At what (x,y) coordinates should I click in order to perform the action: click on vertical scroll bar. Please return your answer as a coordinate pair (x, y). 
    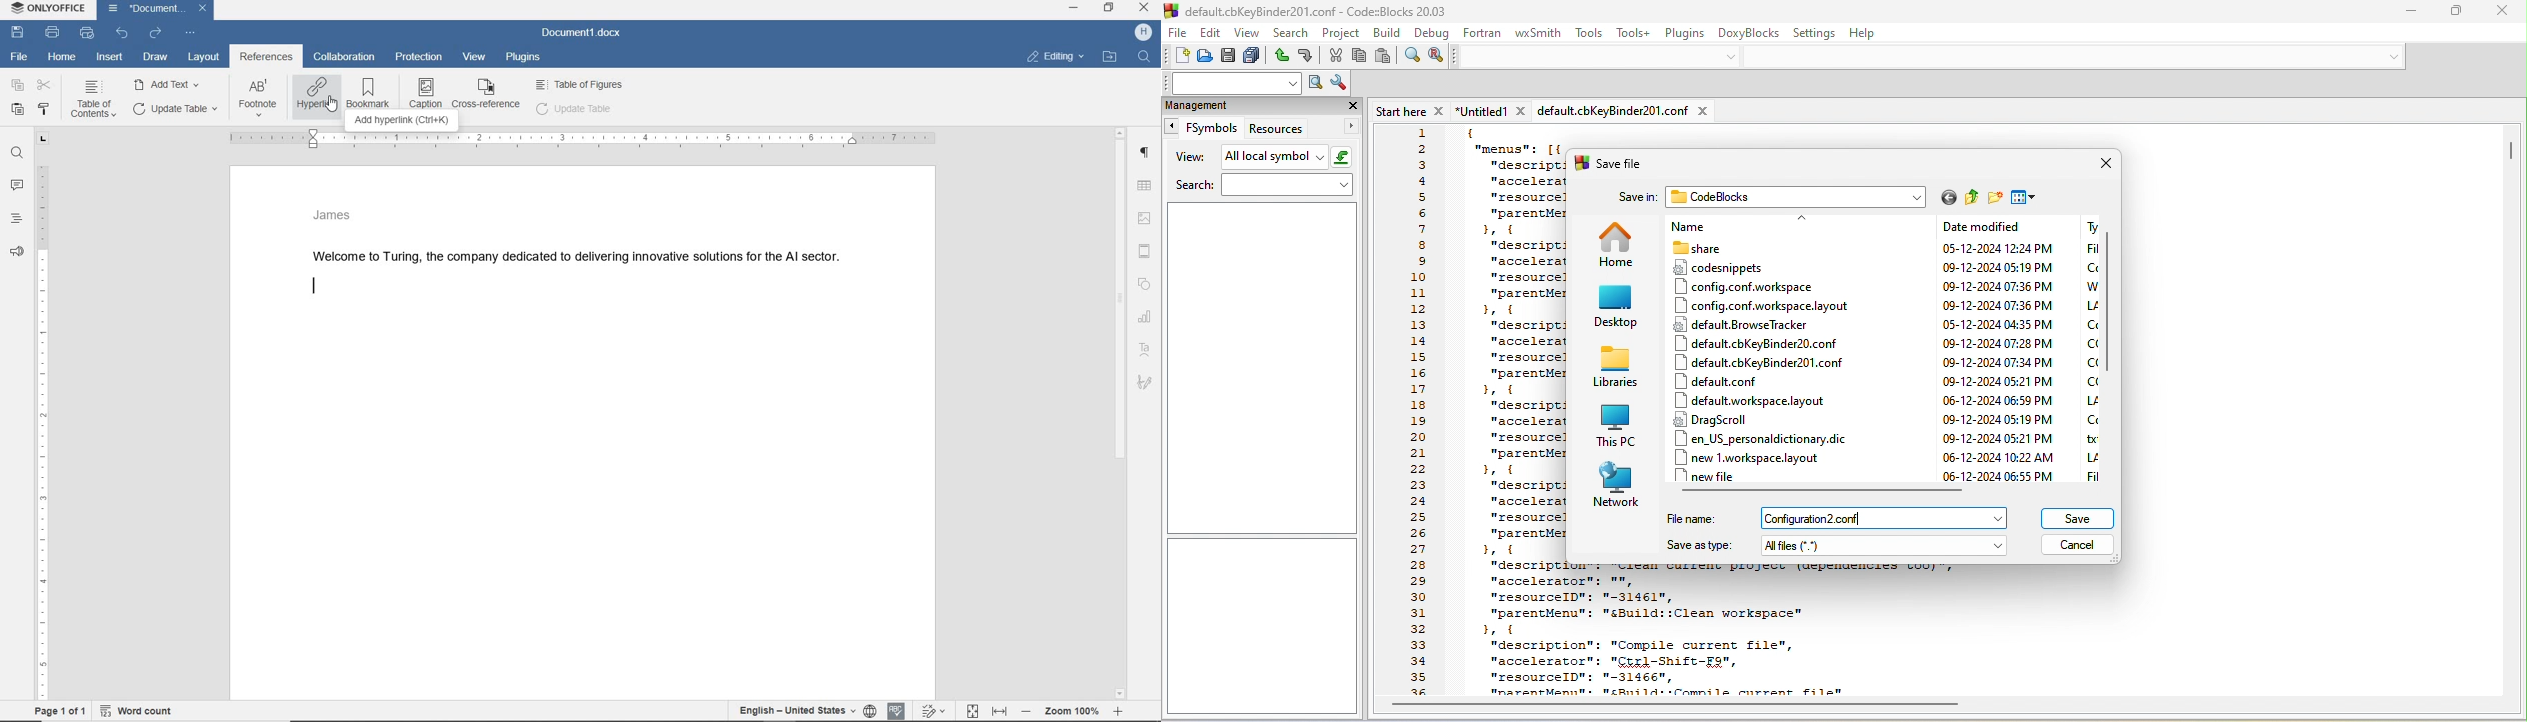
    Looking at the image, I should click on (2113, 306).